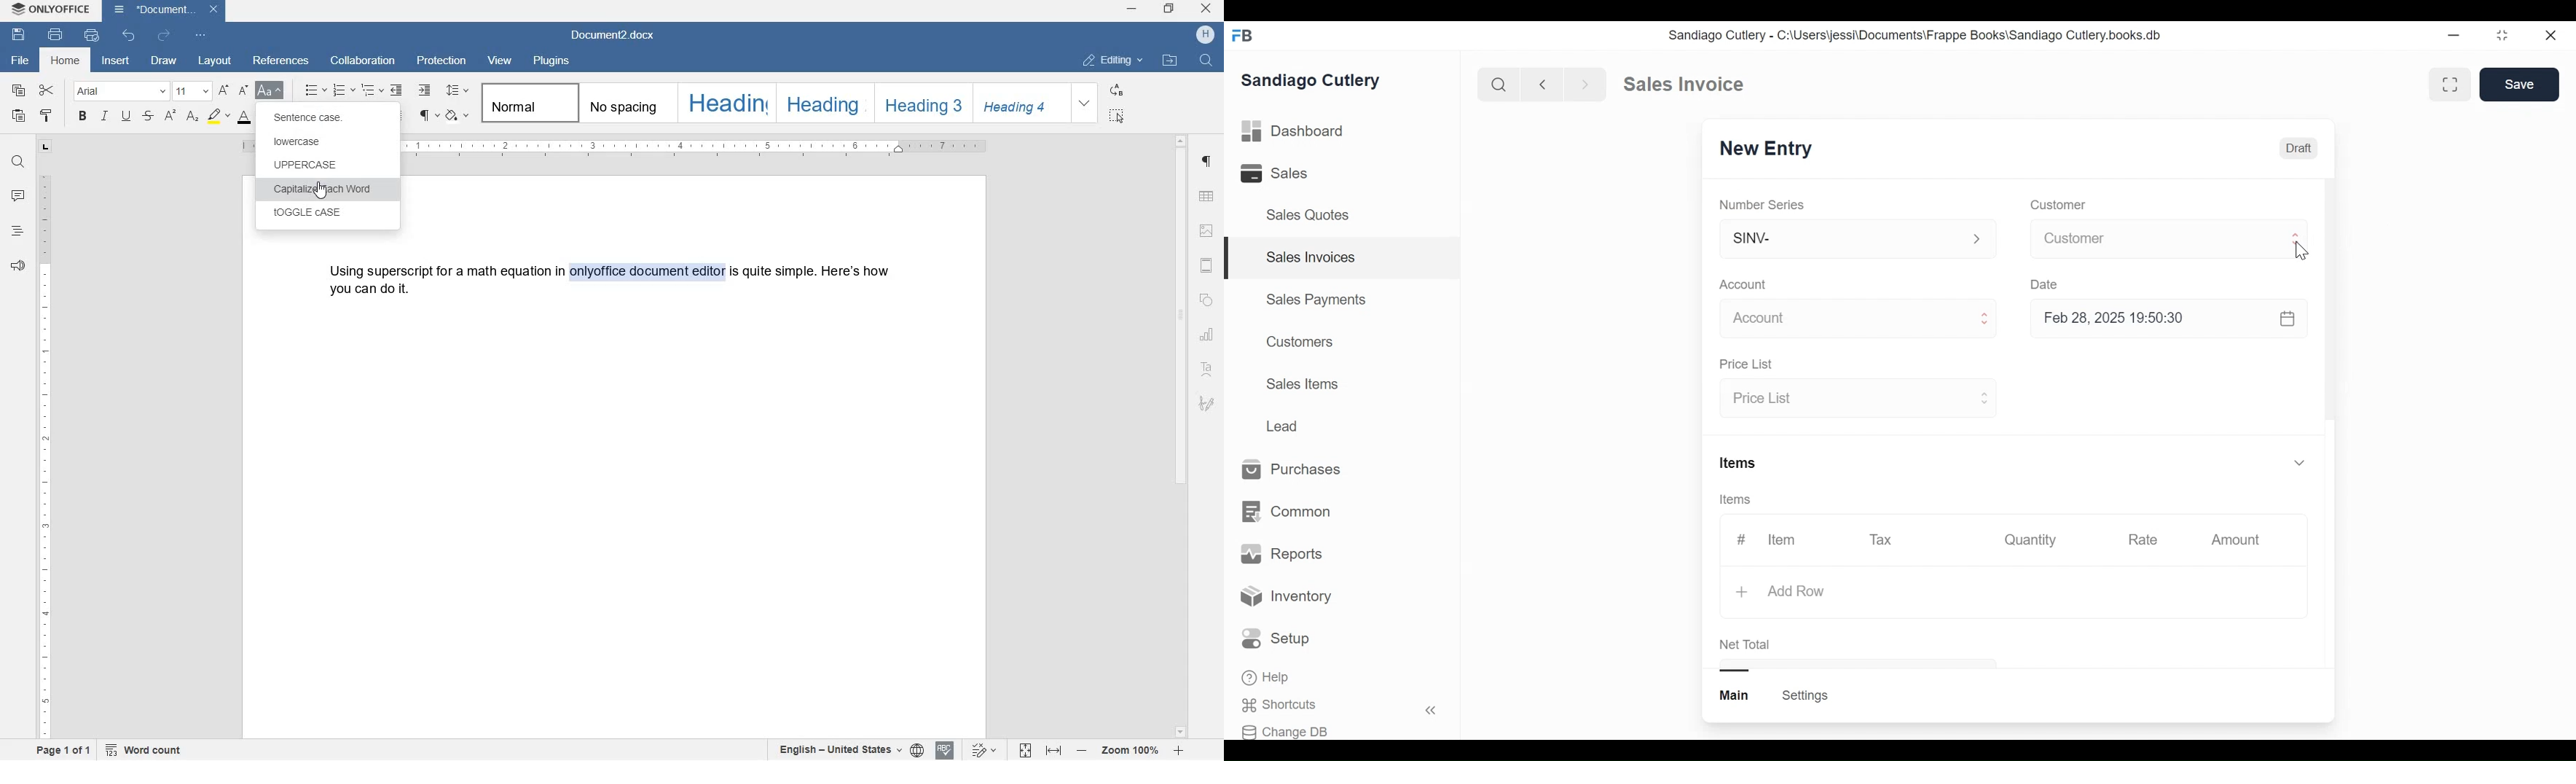 This screenshot has height=784, width=2576. I want to click on cut, so click(47, 90).